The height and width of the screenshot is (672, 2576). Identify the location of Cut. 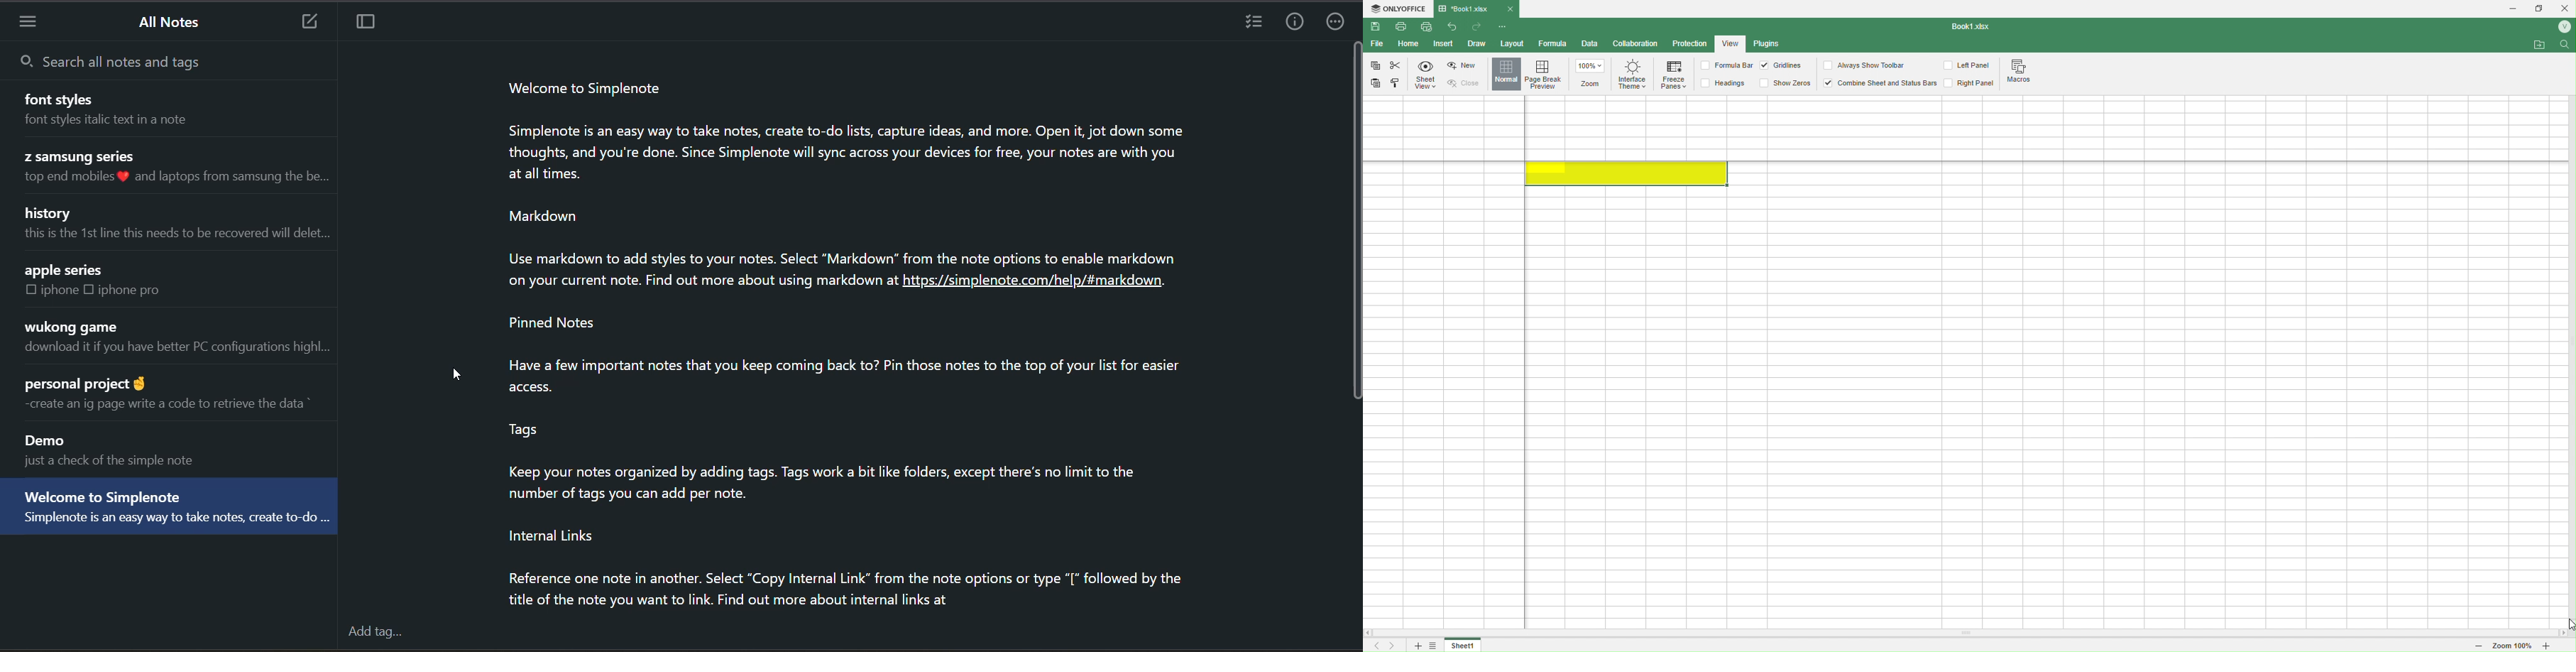
(1395, 65).